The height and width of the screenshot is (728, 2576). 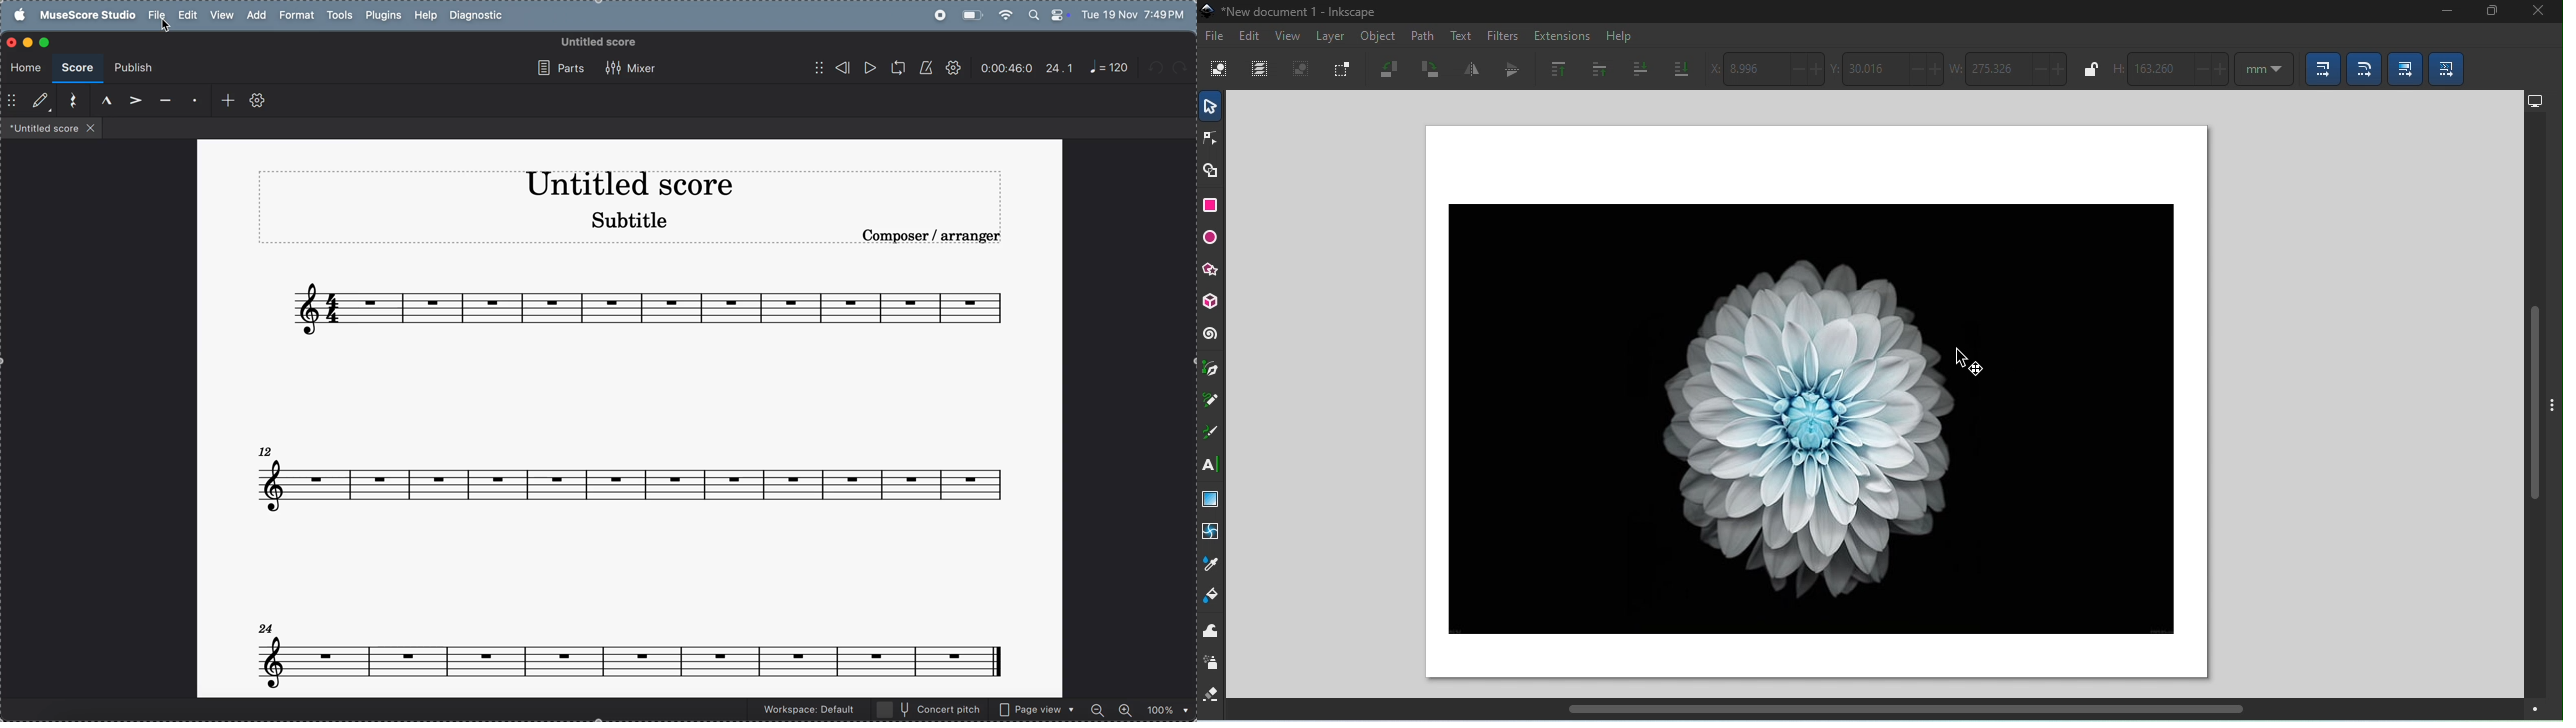 I want to click on notes, so click(x=653, y=307).